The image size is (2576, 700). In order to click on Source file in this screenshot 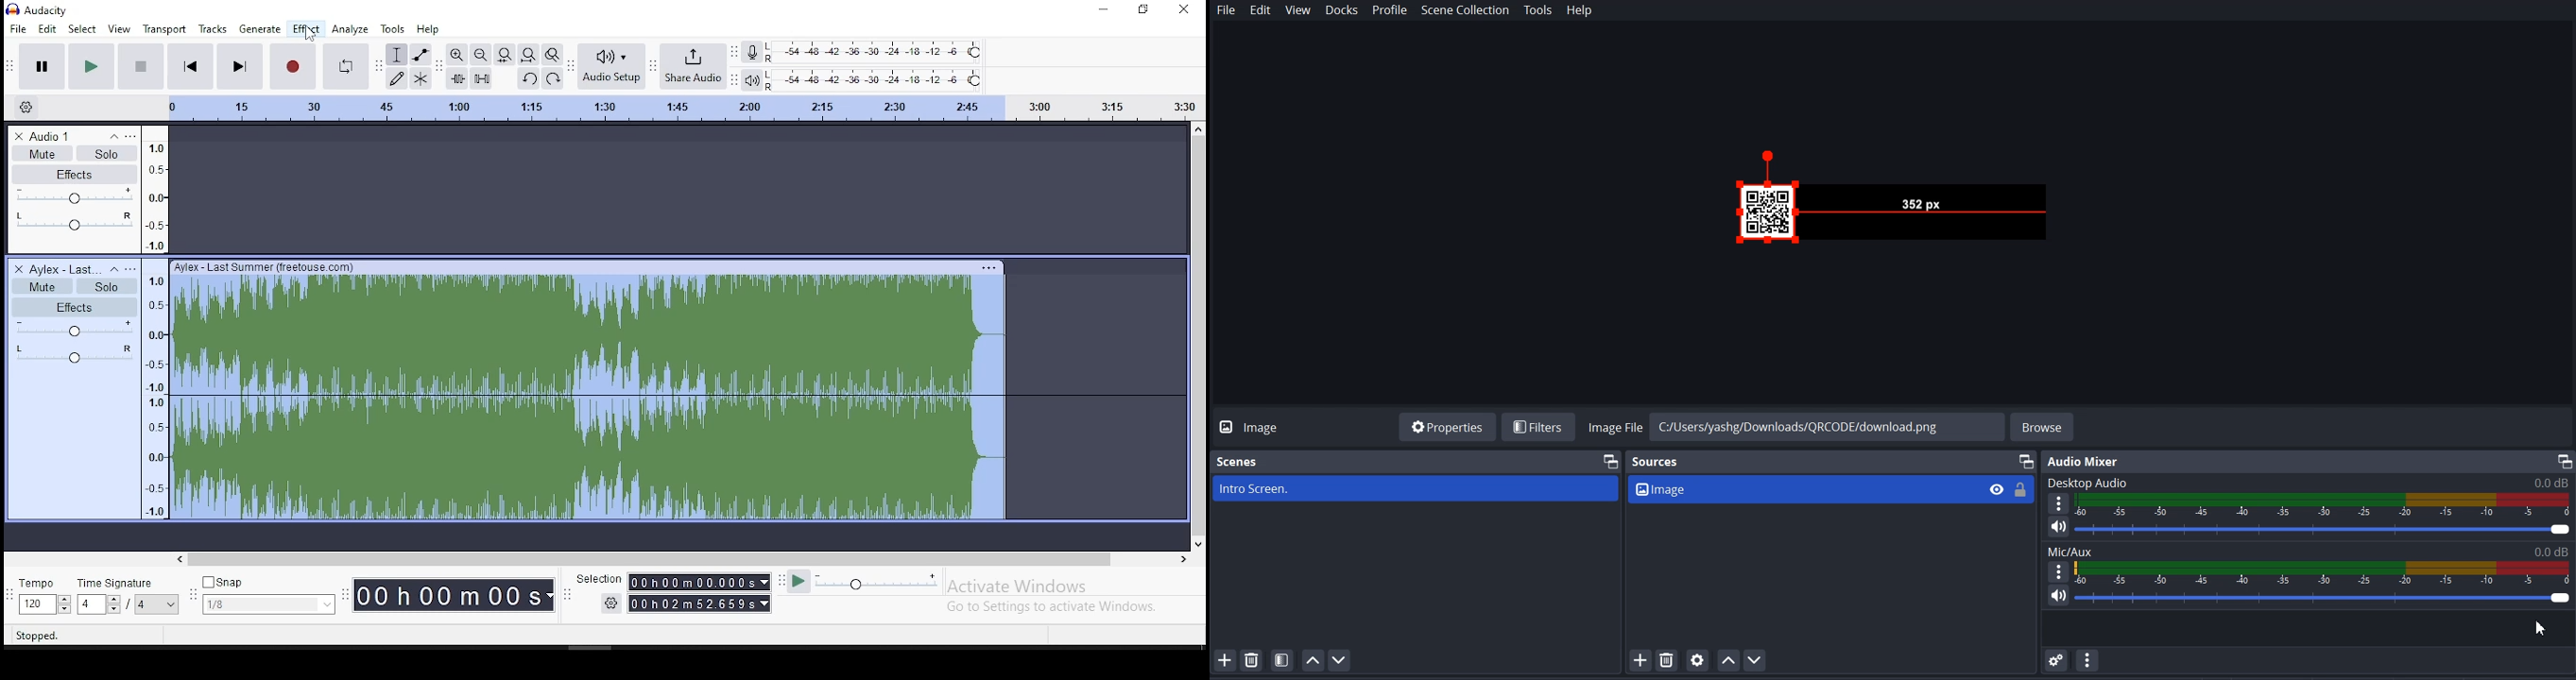, I will do `click(1801, 488)`.